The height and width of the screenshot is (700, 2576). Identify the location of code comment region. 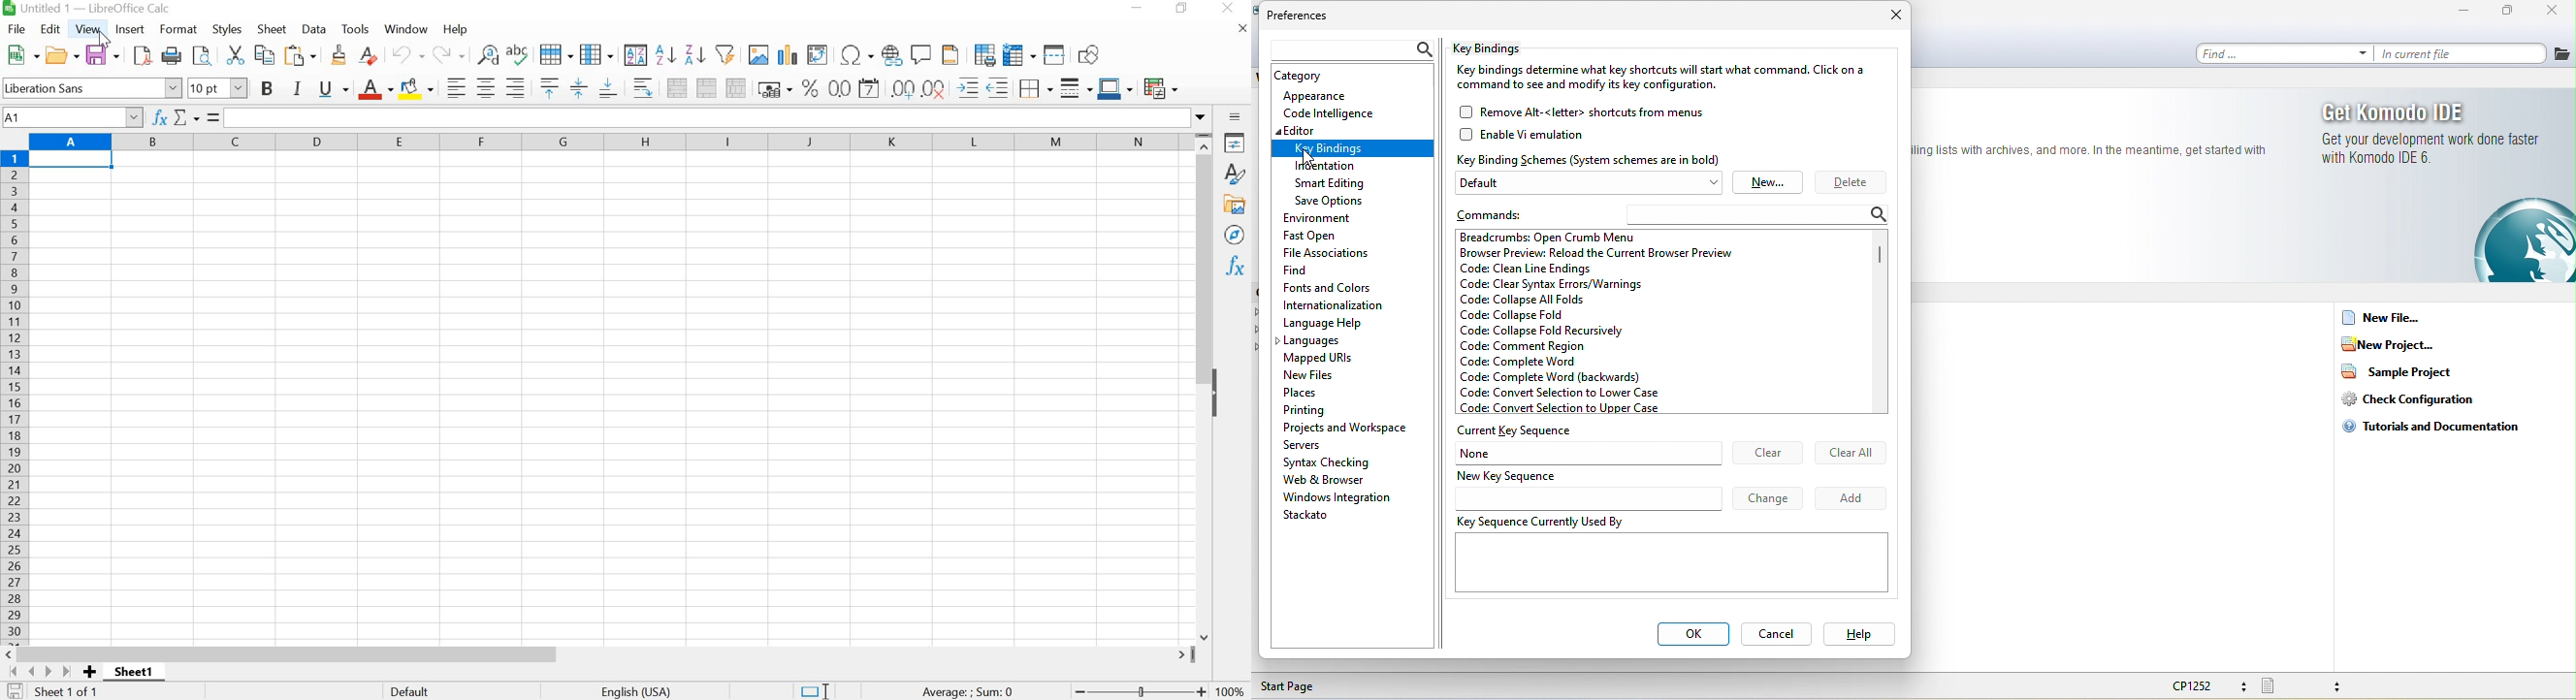
(1544, 347).